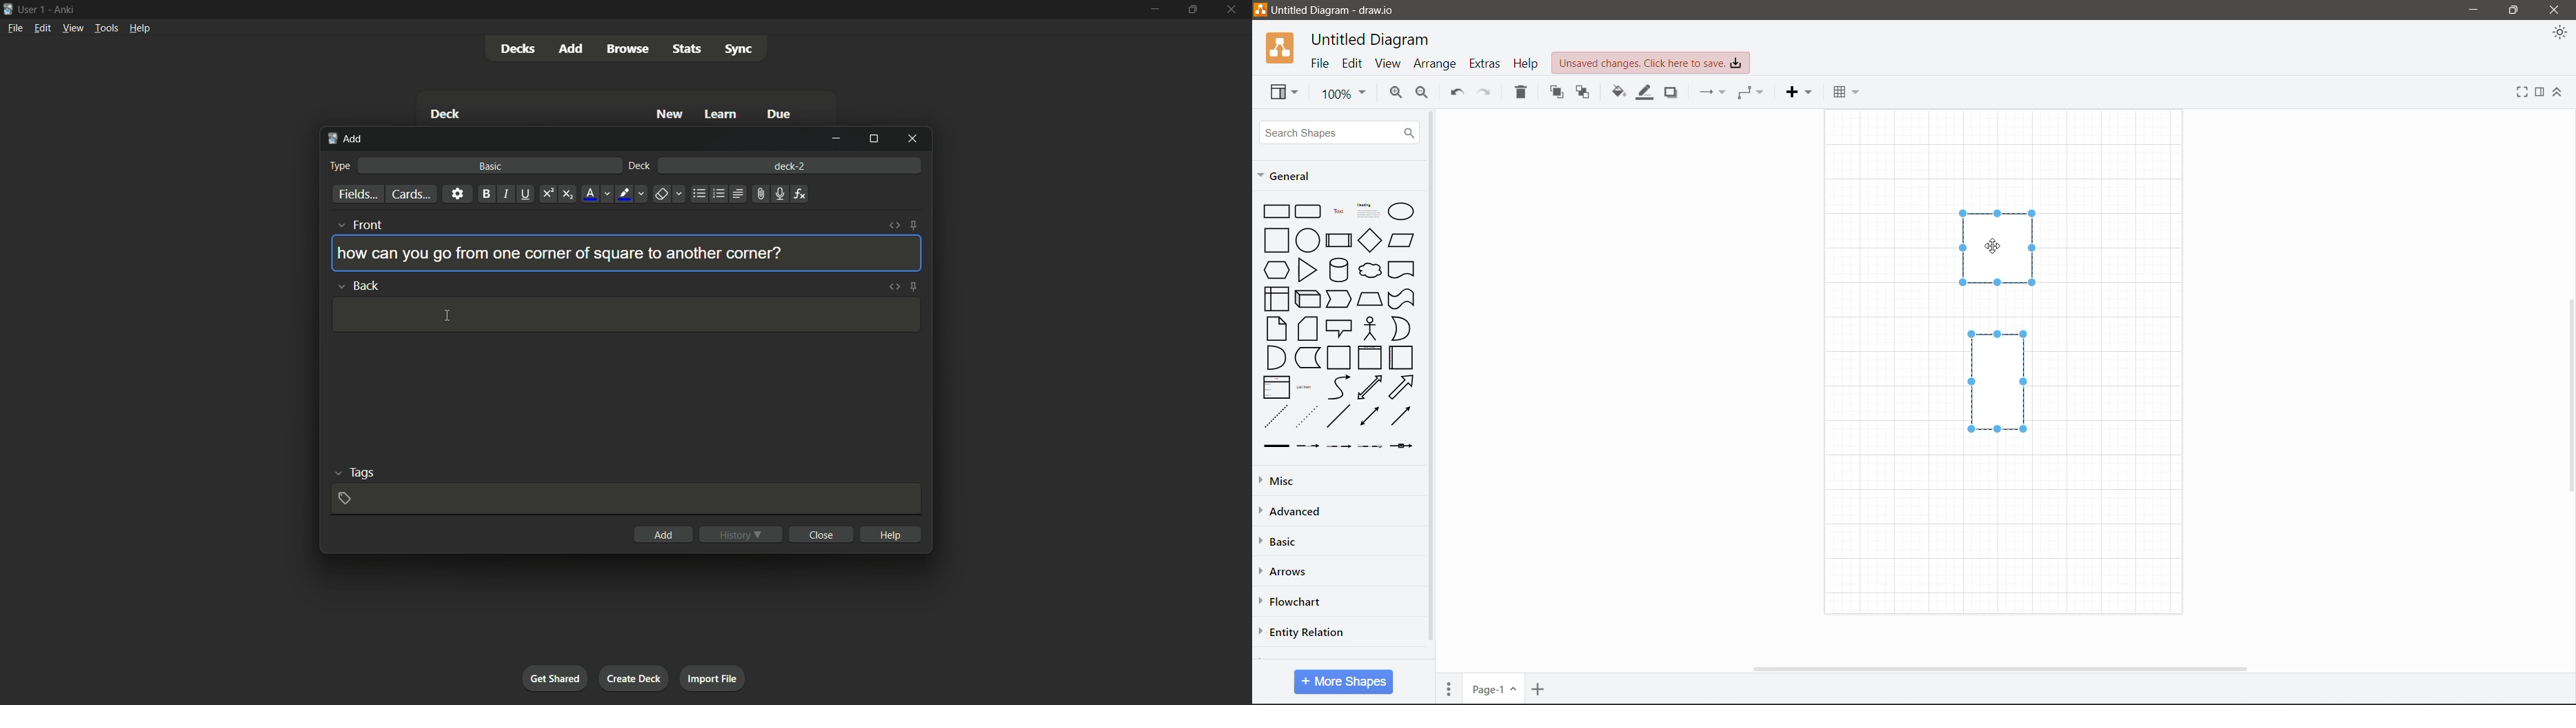 This screenshot has width=2576, height=728. I want to click on browse, so click(629, 49).